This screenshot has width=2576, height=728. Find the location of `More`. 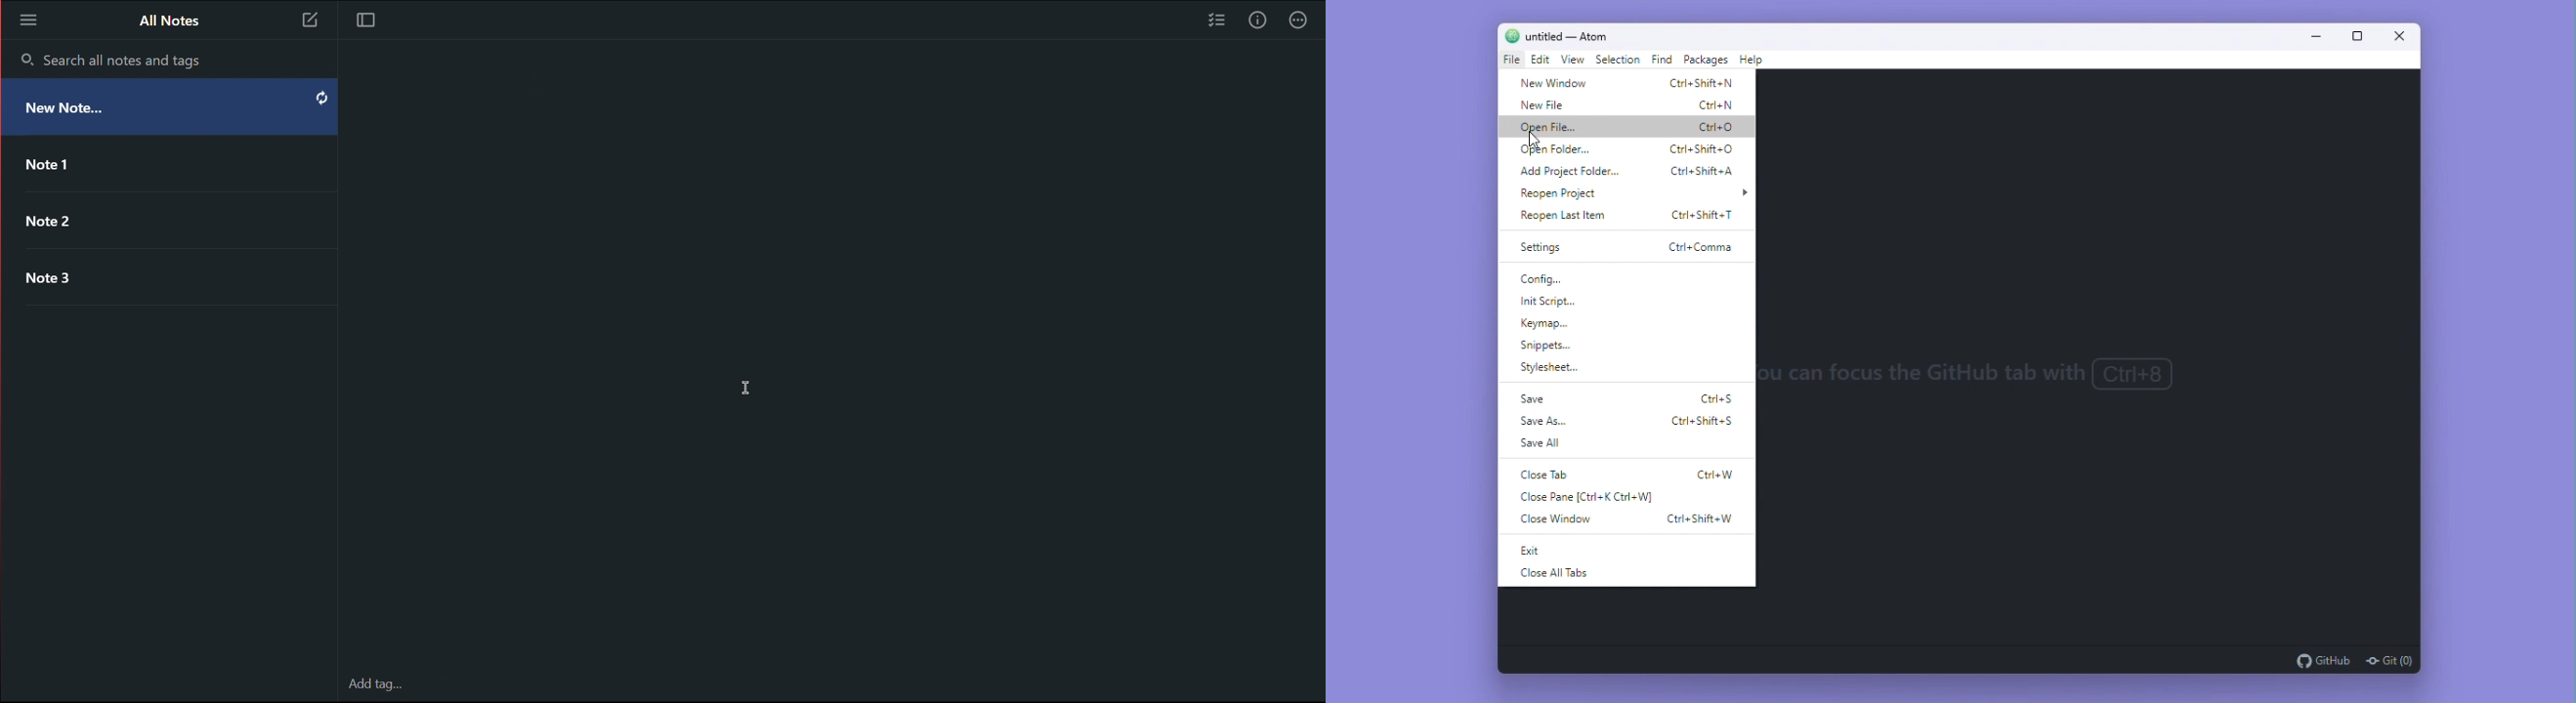

More is located at coordinates (1302, 20).